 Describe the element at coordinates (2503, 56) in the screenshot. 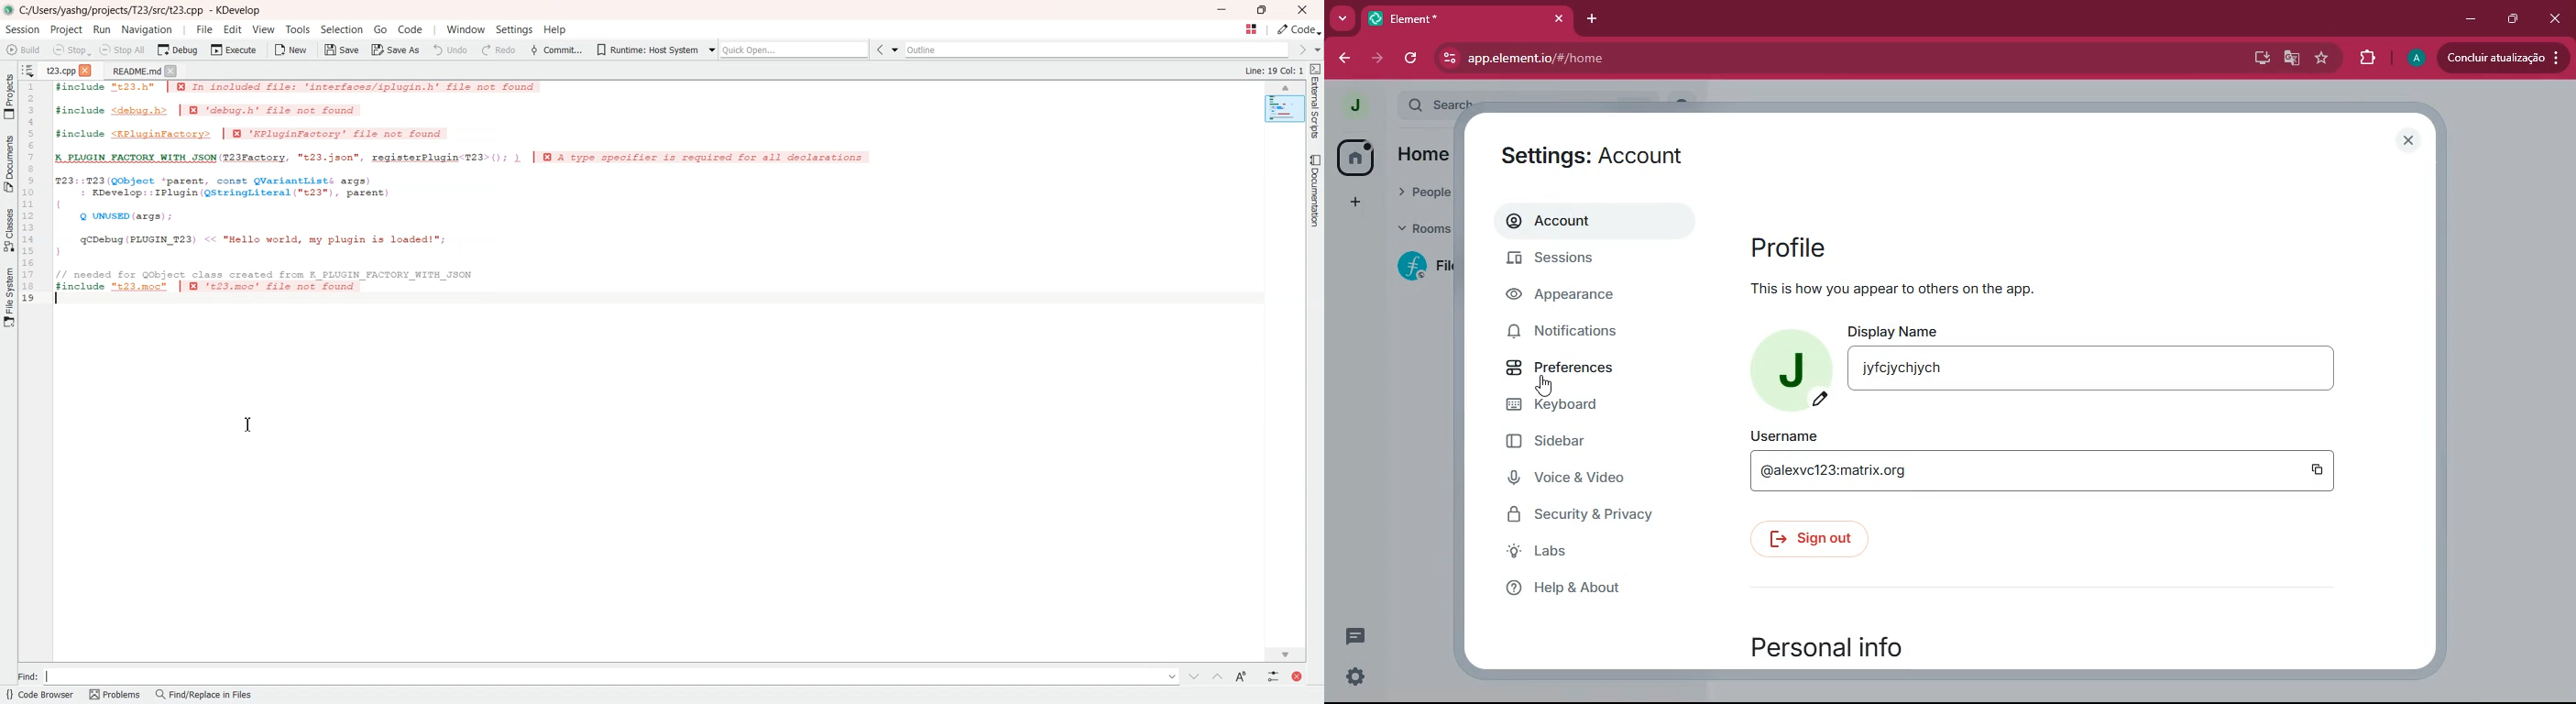

I see `update` at that location.